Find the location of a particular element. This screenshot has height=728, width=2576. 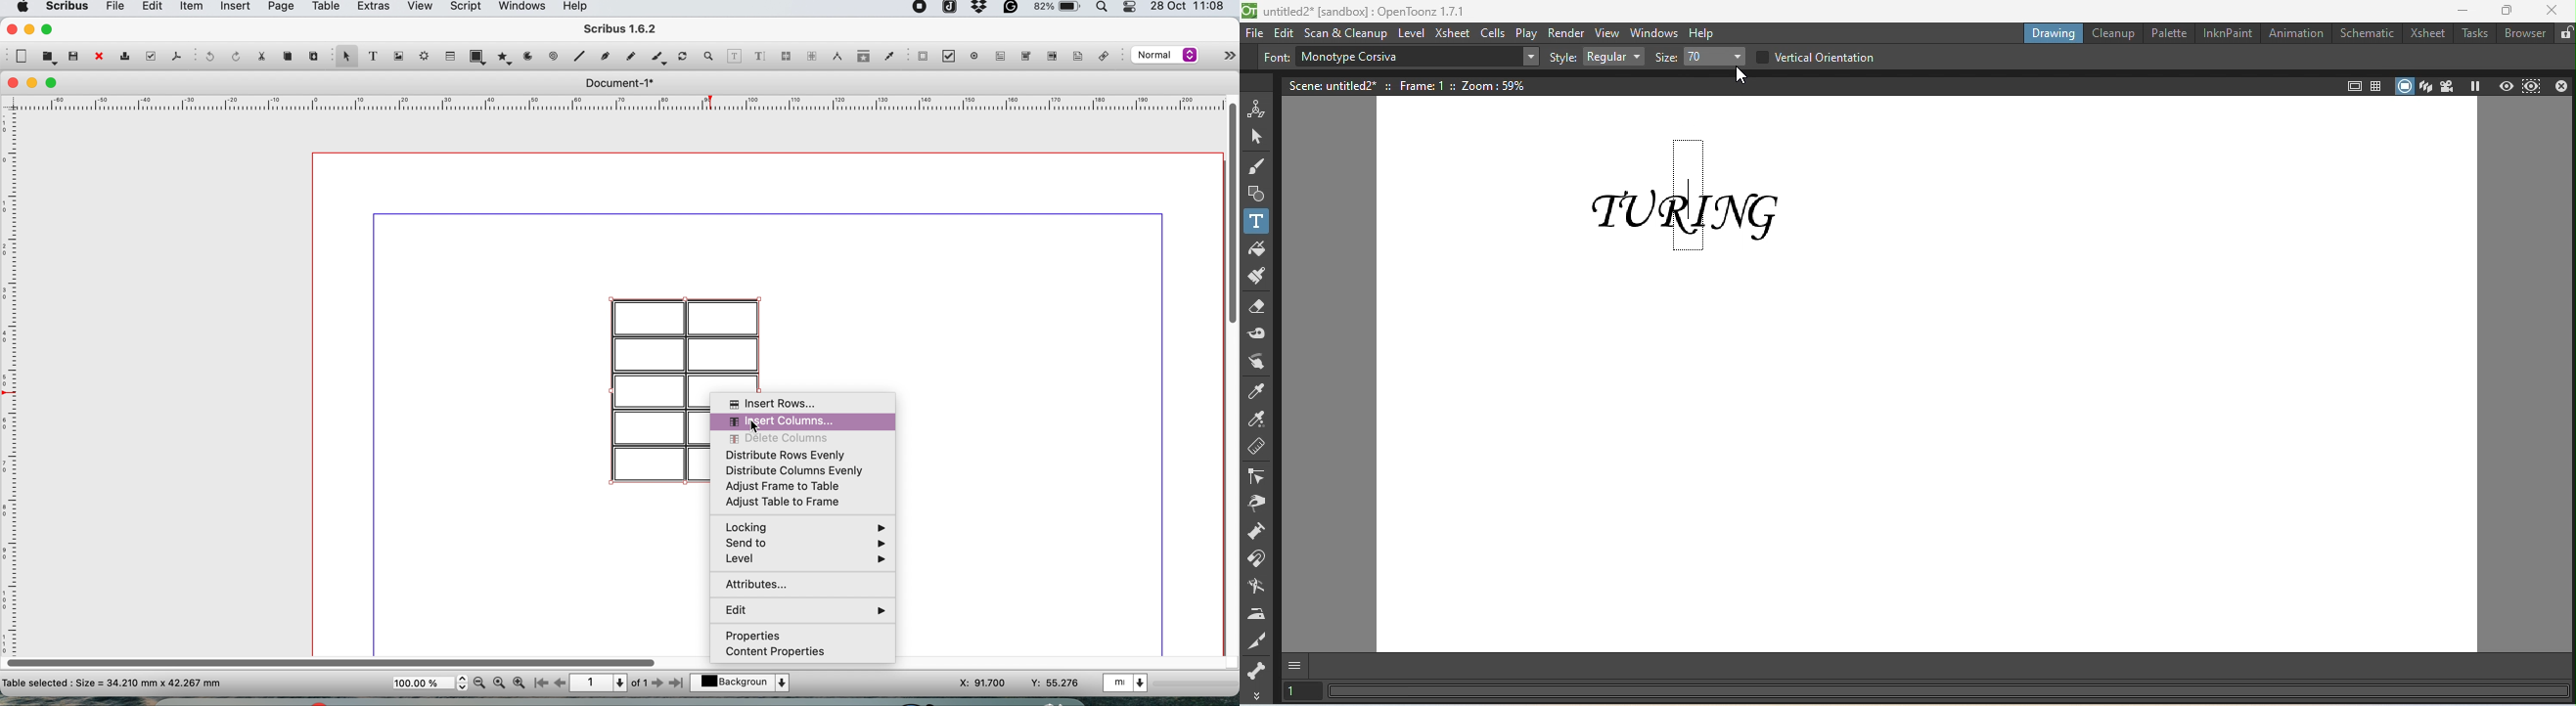

select the current unit is located at coordinates (1128, 682).